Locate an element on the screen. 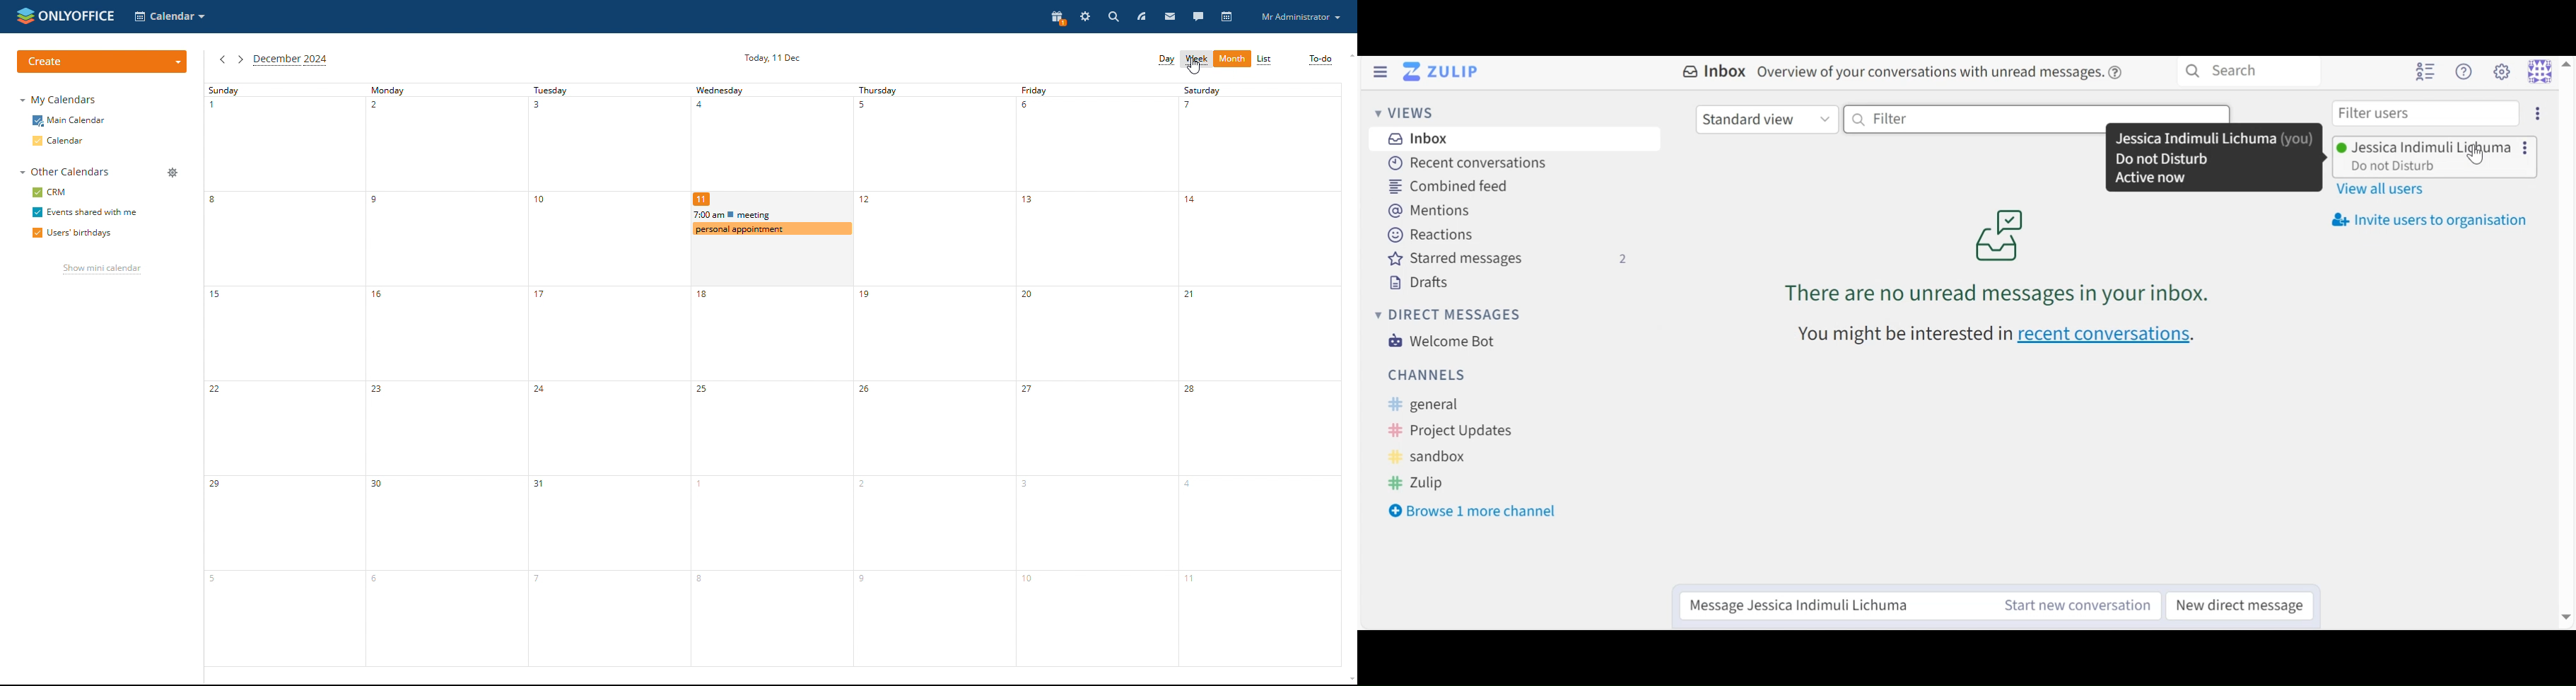  Invite users to orgonisation is located at coordinates (2434, 220).